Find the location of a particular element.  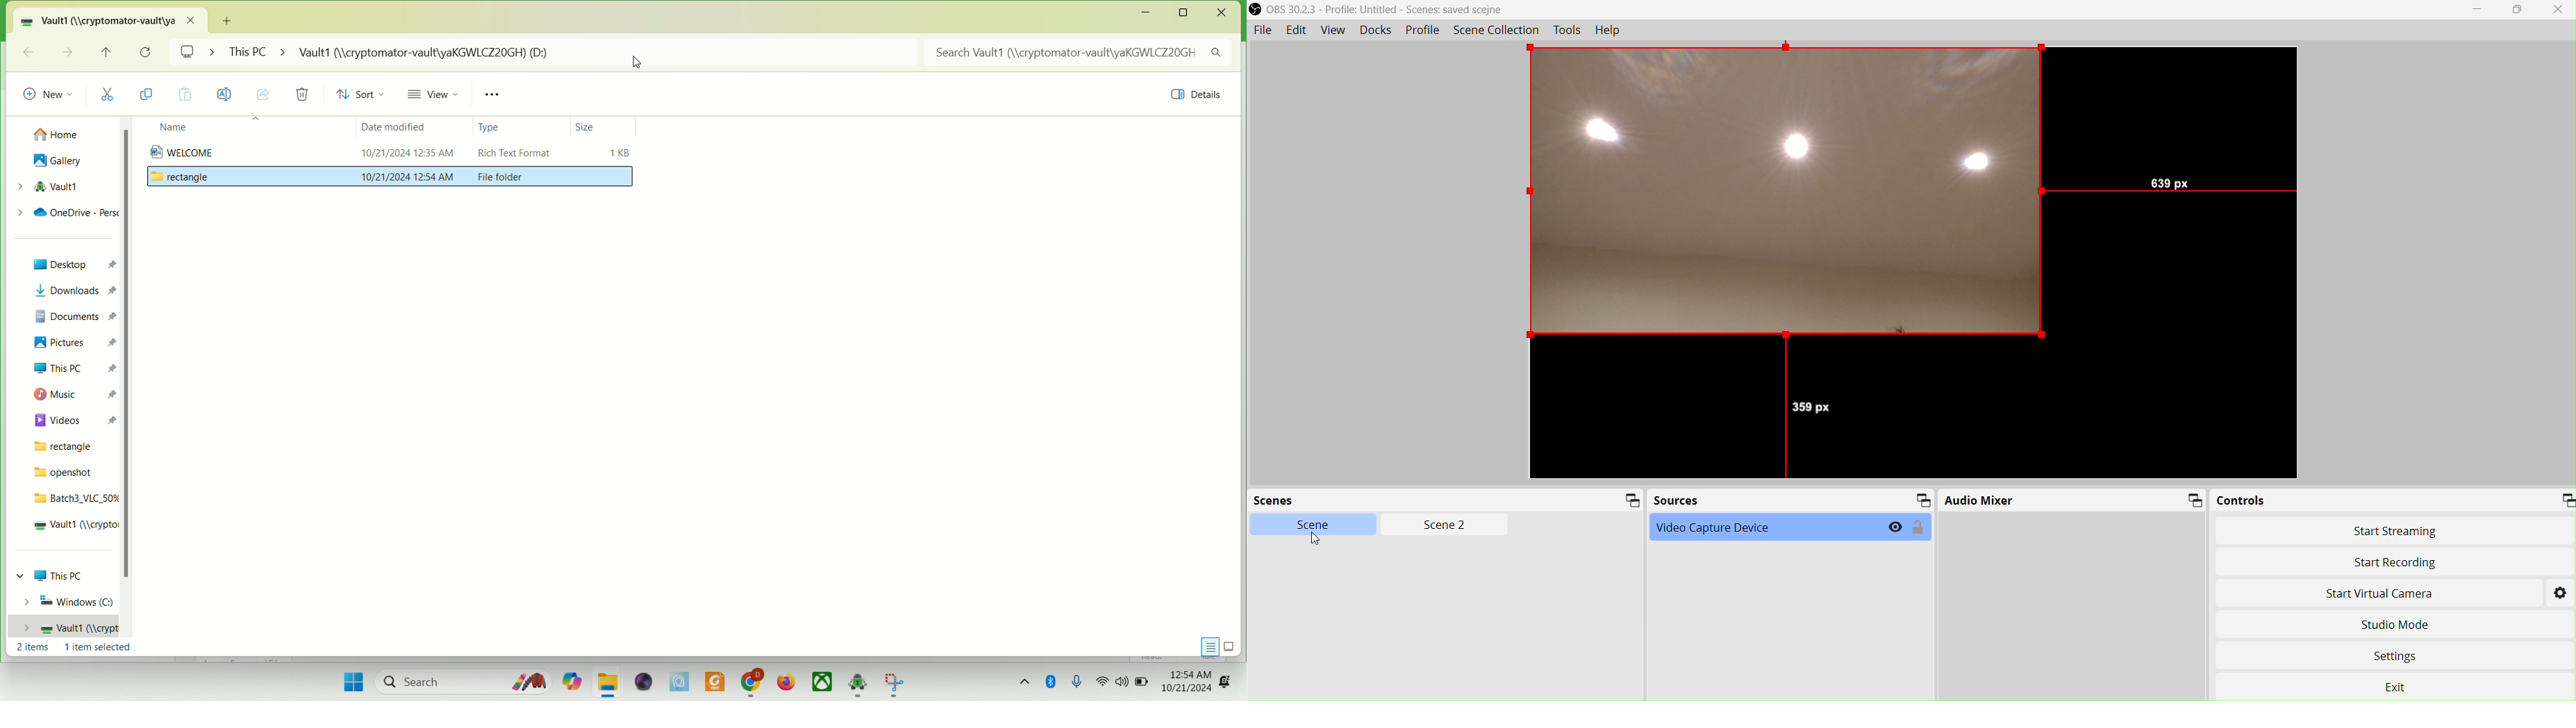

onedrive-personal is located at coordinates (66, 212).